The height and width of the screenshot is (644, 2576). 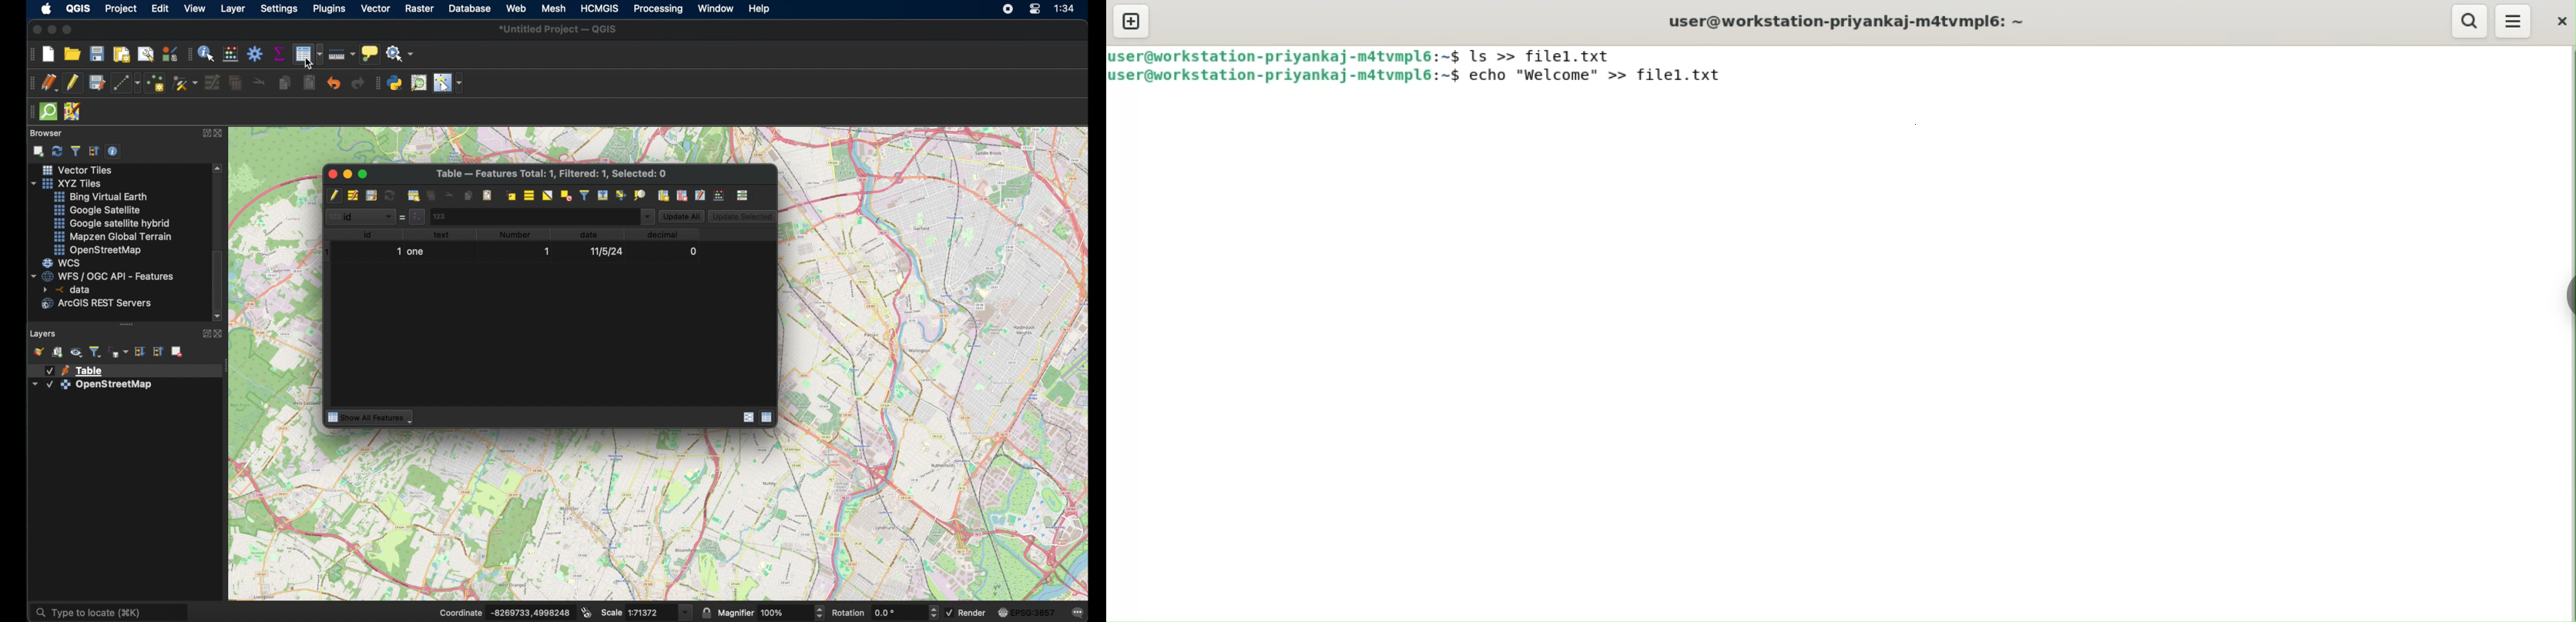 What do you see at coordinates (648, 217) in the screenshot?
I see `drop down menu` at bounding box center [648, 217].